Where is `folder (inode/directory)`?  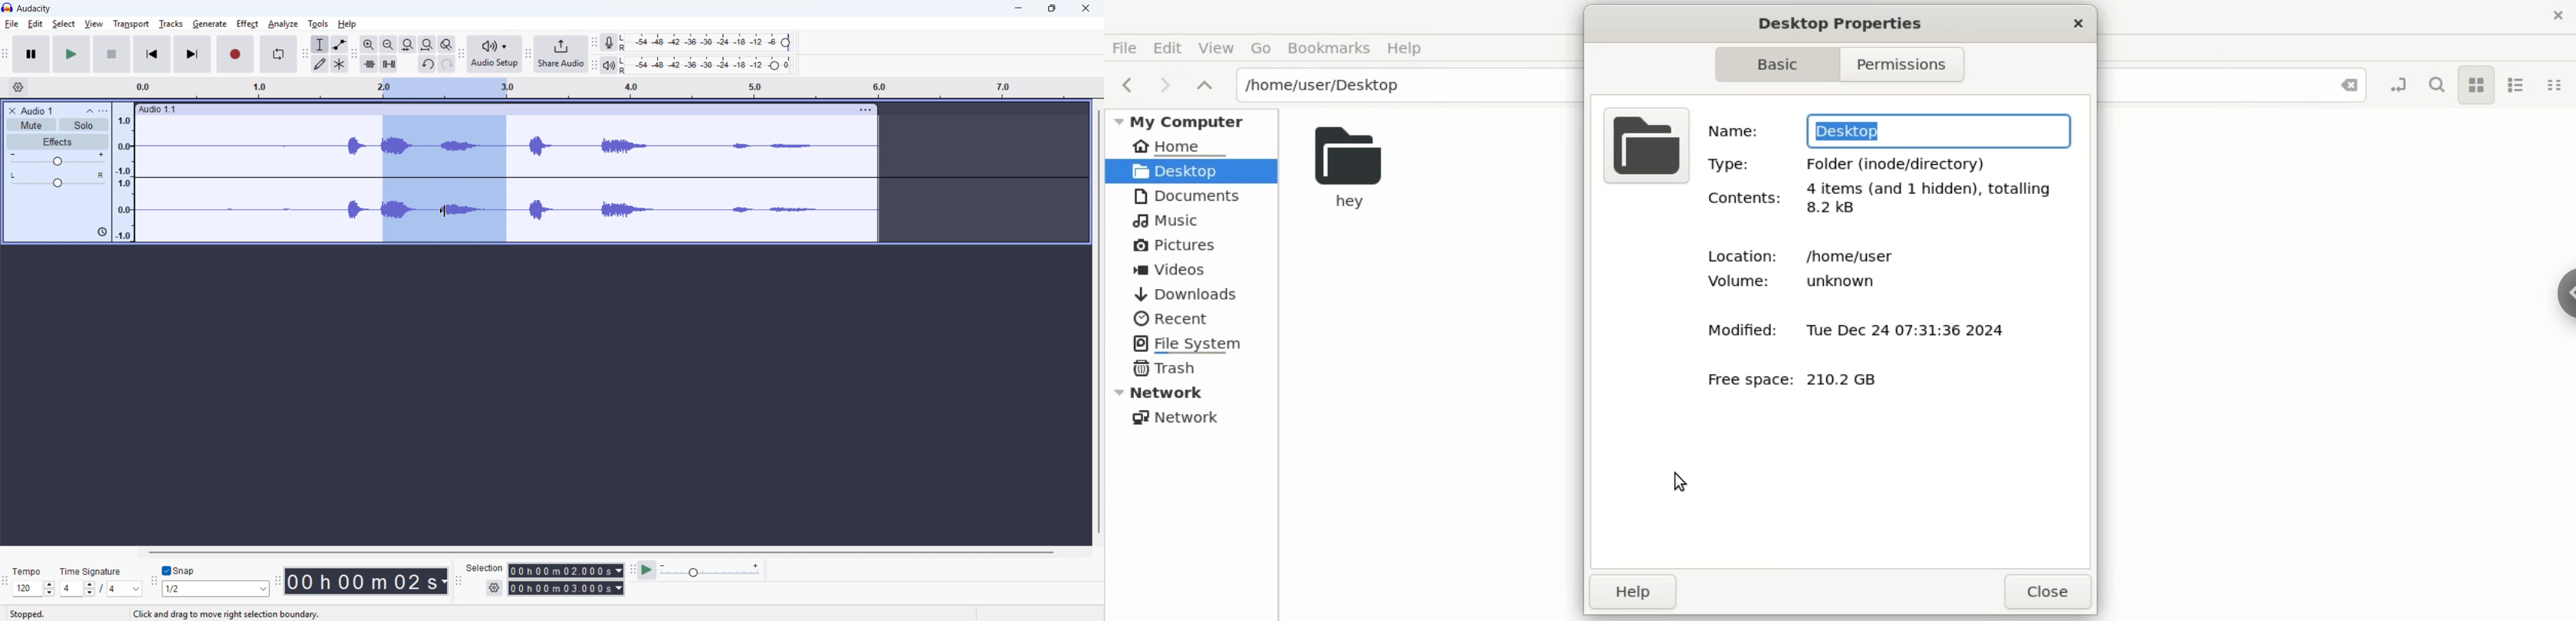 folder (inode/directory) is located at coordinates (1892, 162).